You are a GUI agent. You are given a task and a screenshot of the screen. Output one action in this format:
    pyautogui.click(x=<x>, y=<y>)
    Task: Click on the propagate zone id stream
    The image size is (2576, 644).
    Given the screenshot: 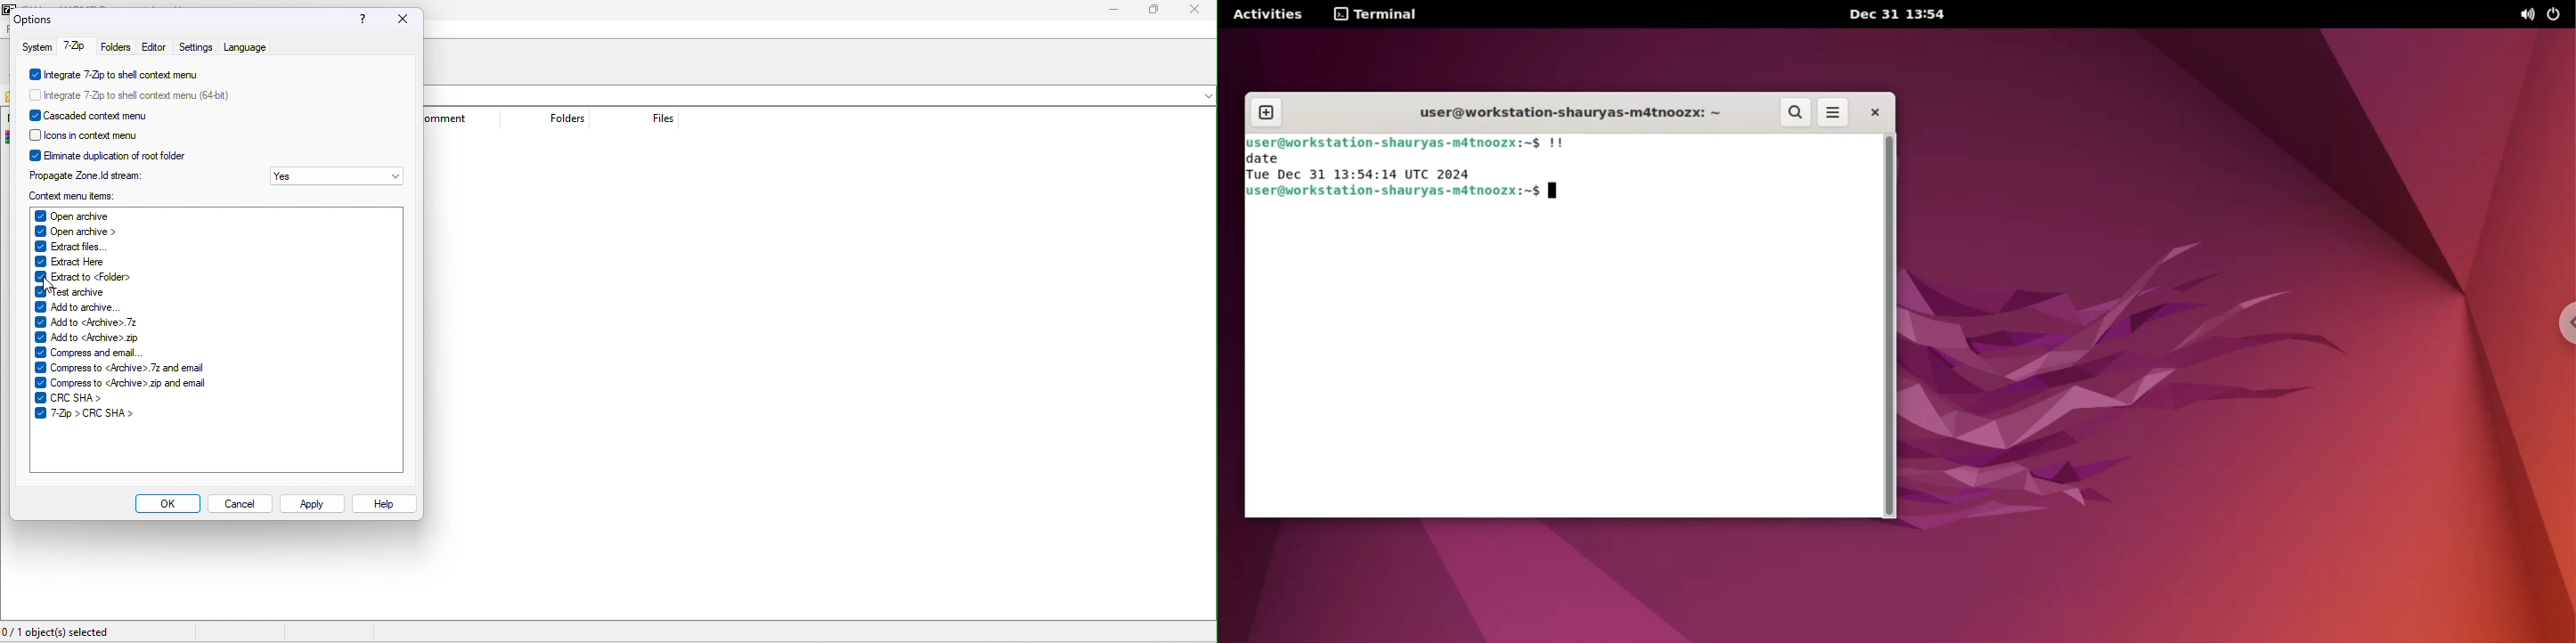 What is the action you would take?
    pyautogui.click(x=89, y=173)
    